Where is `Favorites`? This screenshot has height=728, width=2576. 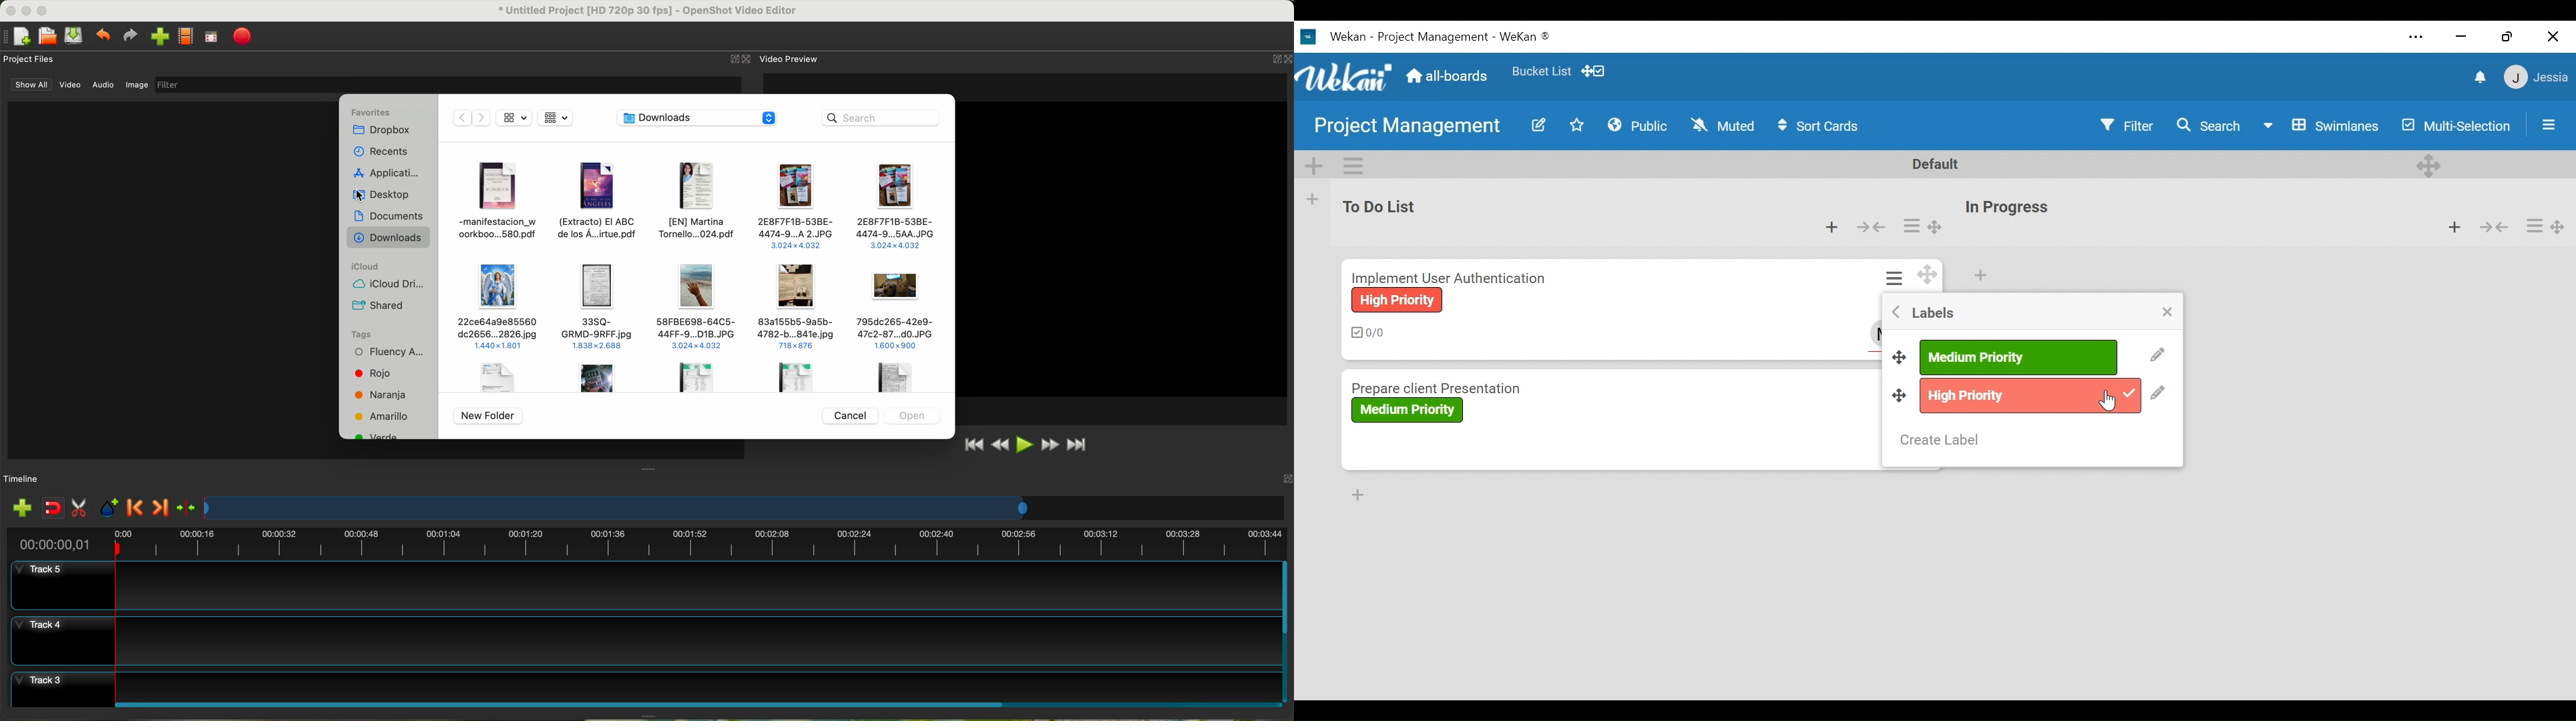 Favorites is located at coordinates (1541, 69).